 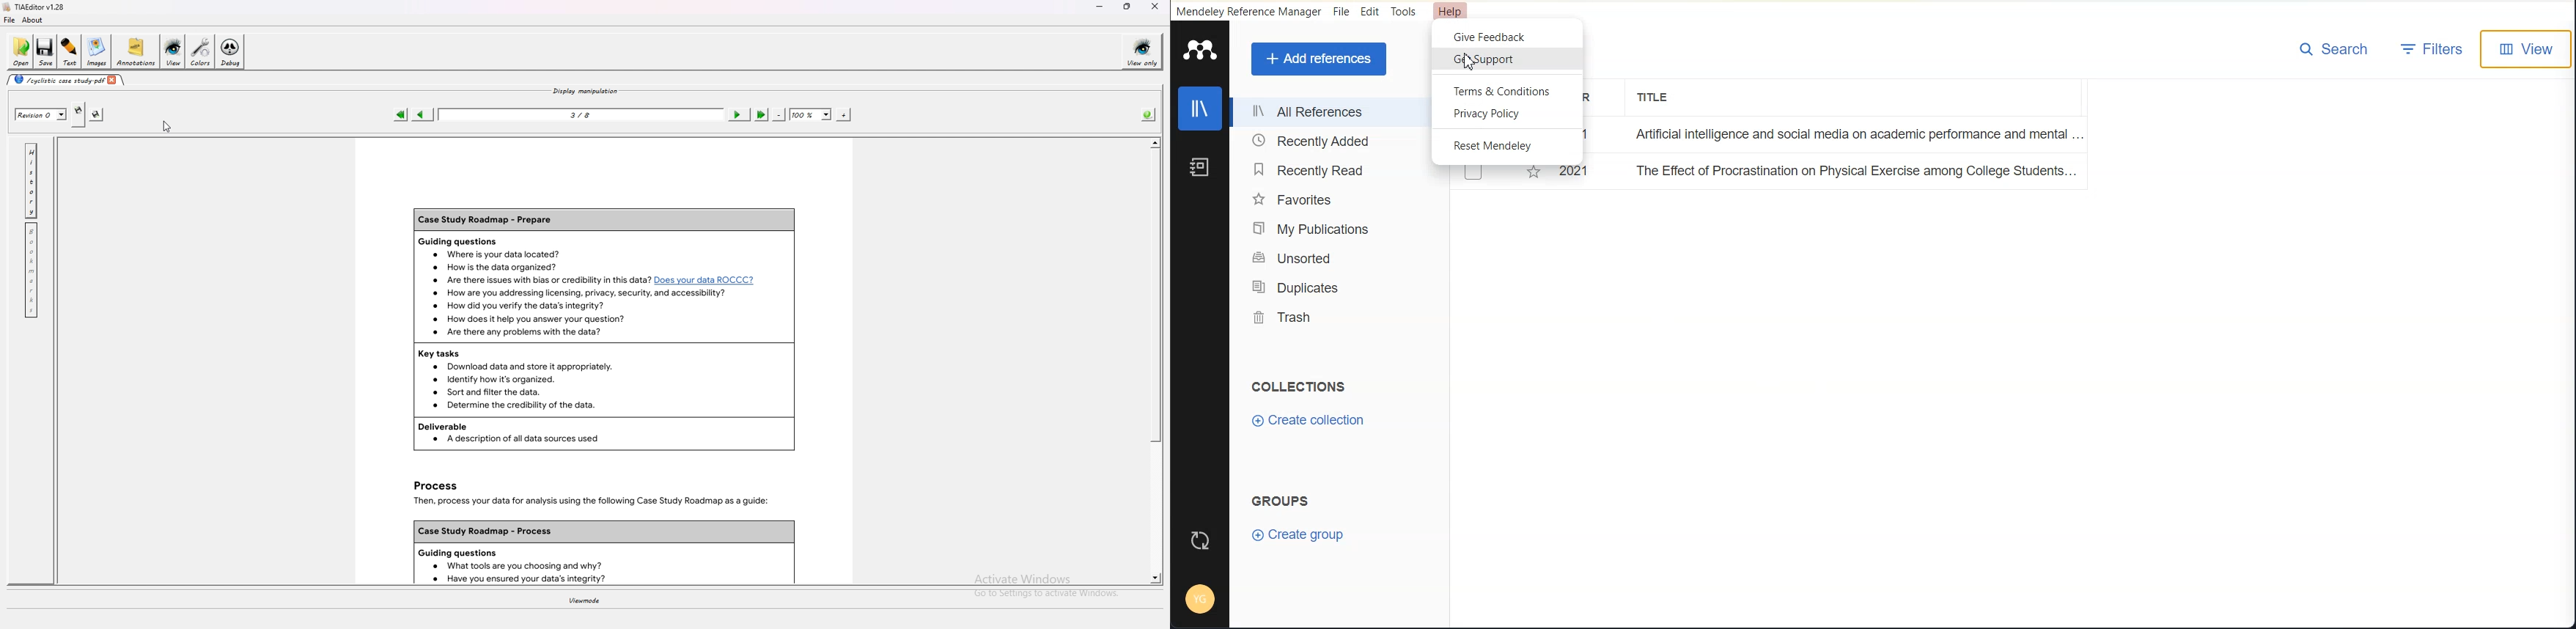 I want to click on All References, so click(x=1333, y=112).